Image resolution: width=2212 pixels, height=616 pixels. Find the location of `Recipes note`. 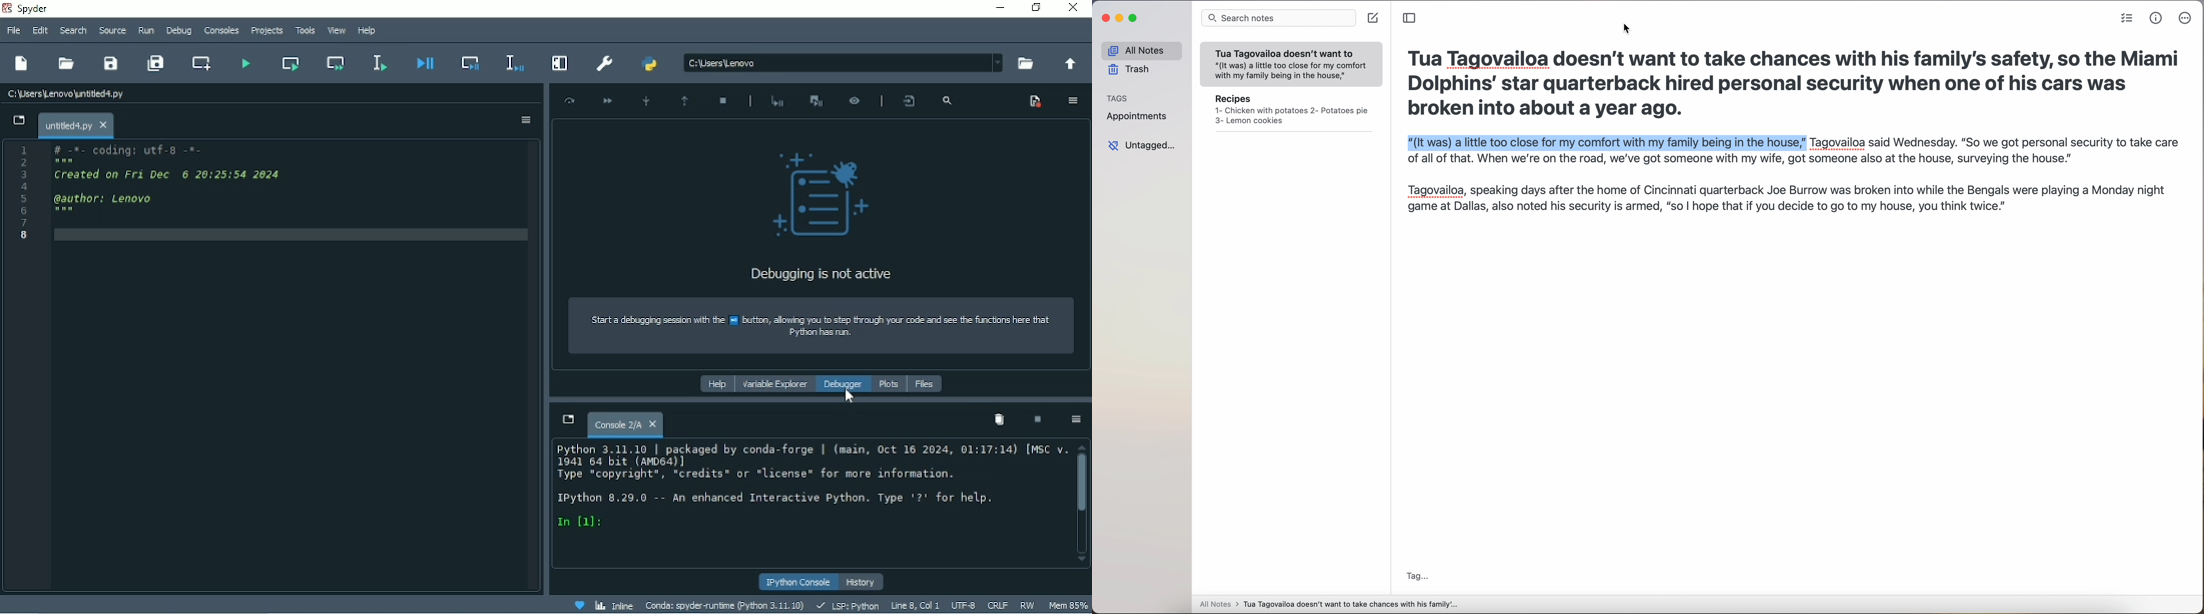

Recipes note is located at coordinates (1291, 112).